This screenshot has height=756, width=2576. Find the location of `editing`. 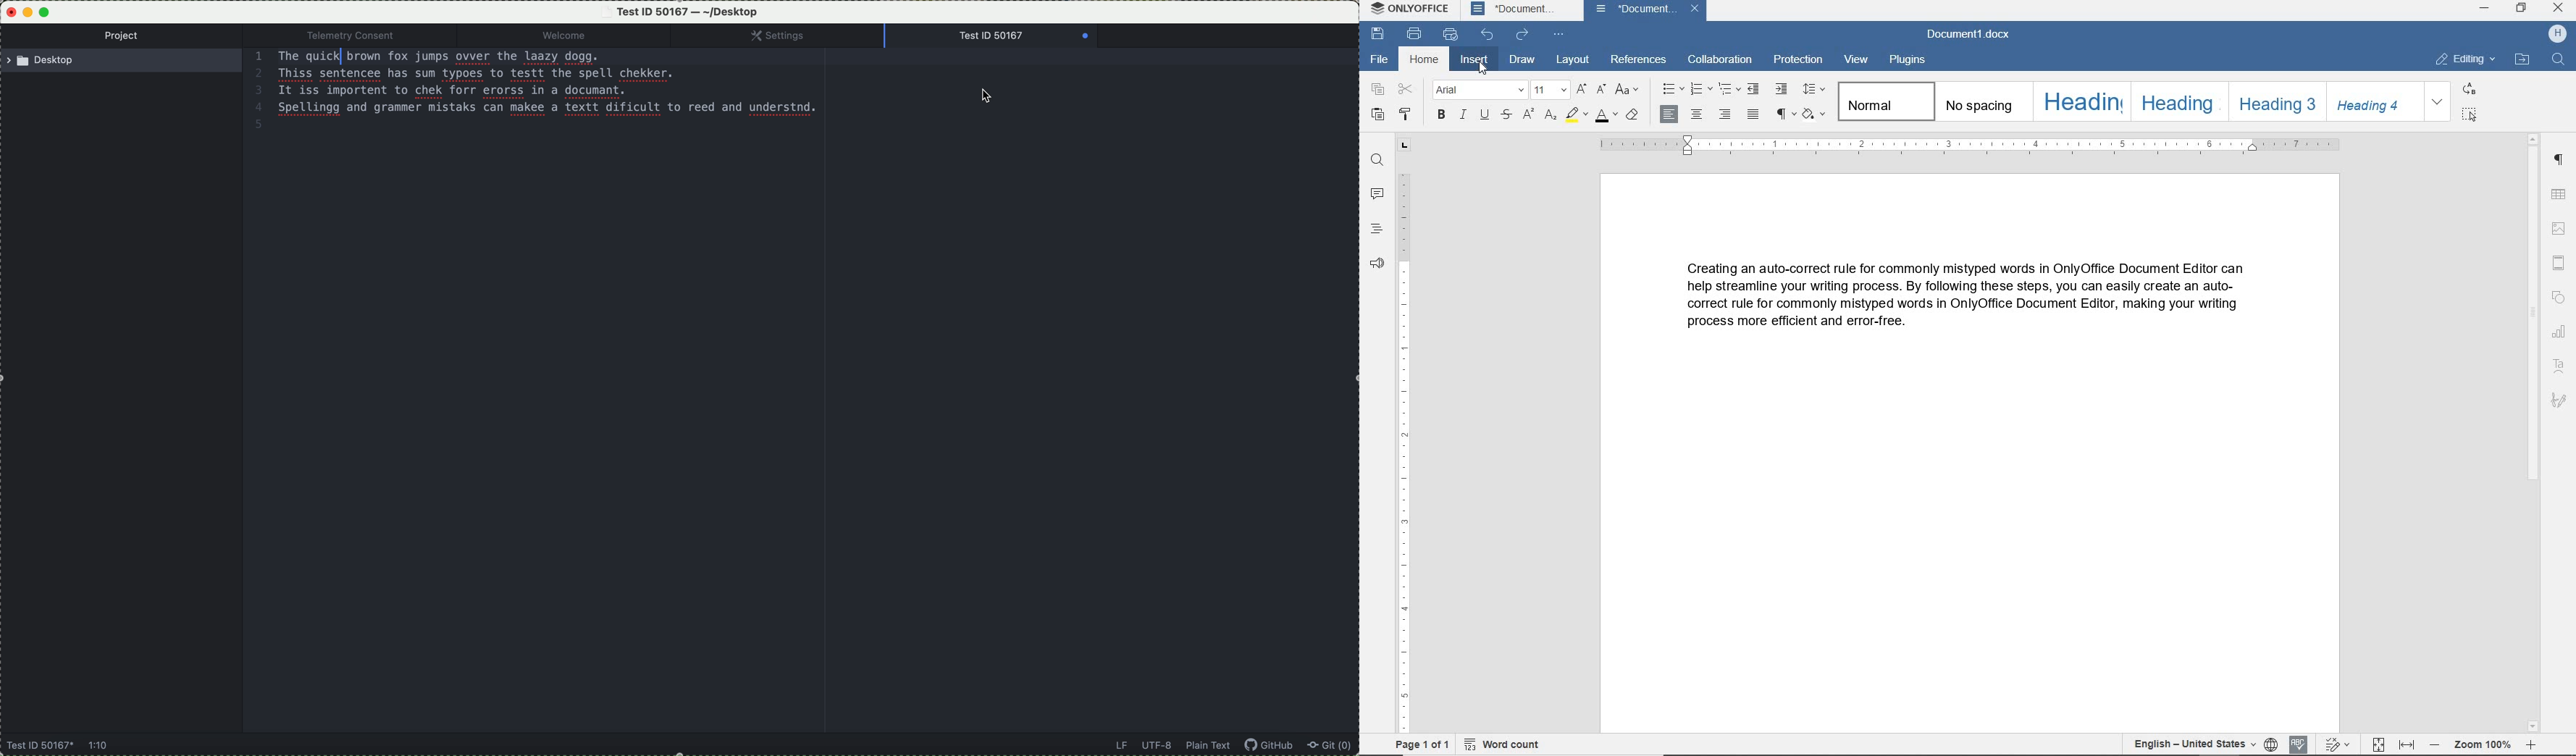

editing is located at coordinates (2464, 59).